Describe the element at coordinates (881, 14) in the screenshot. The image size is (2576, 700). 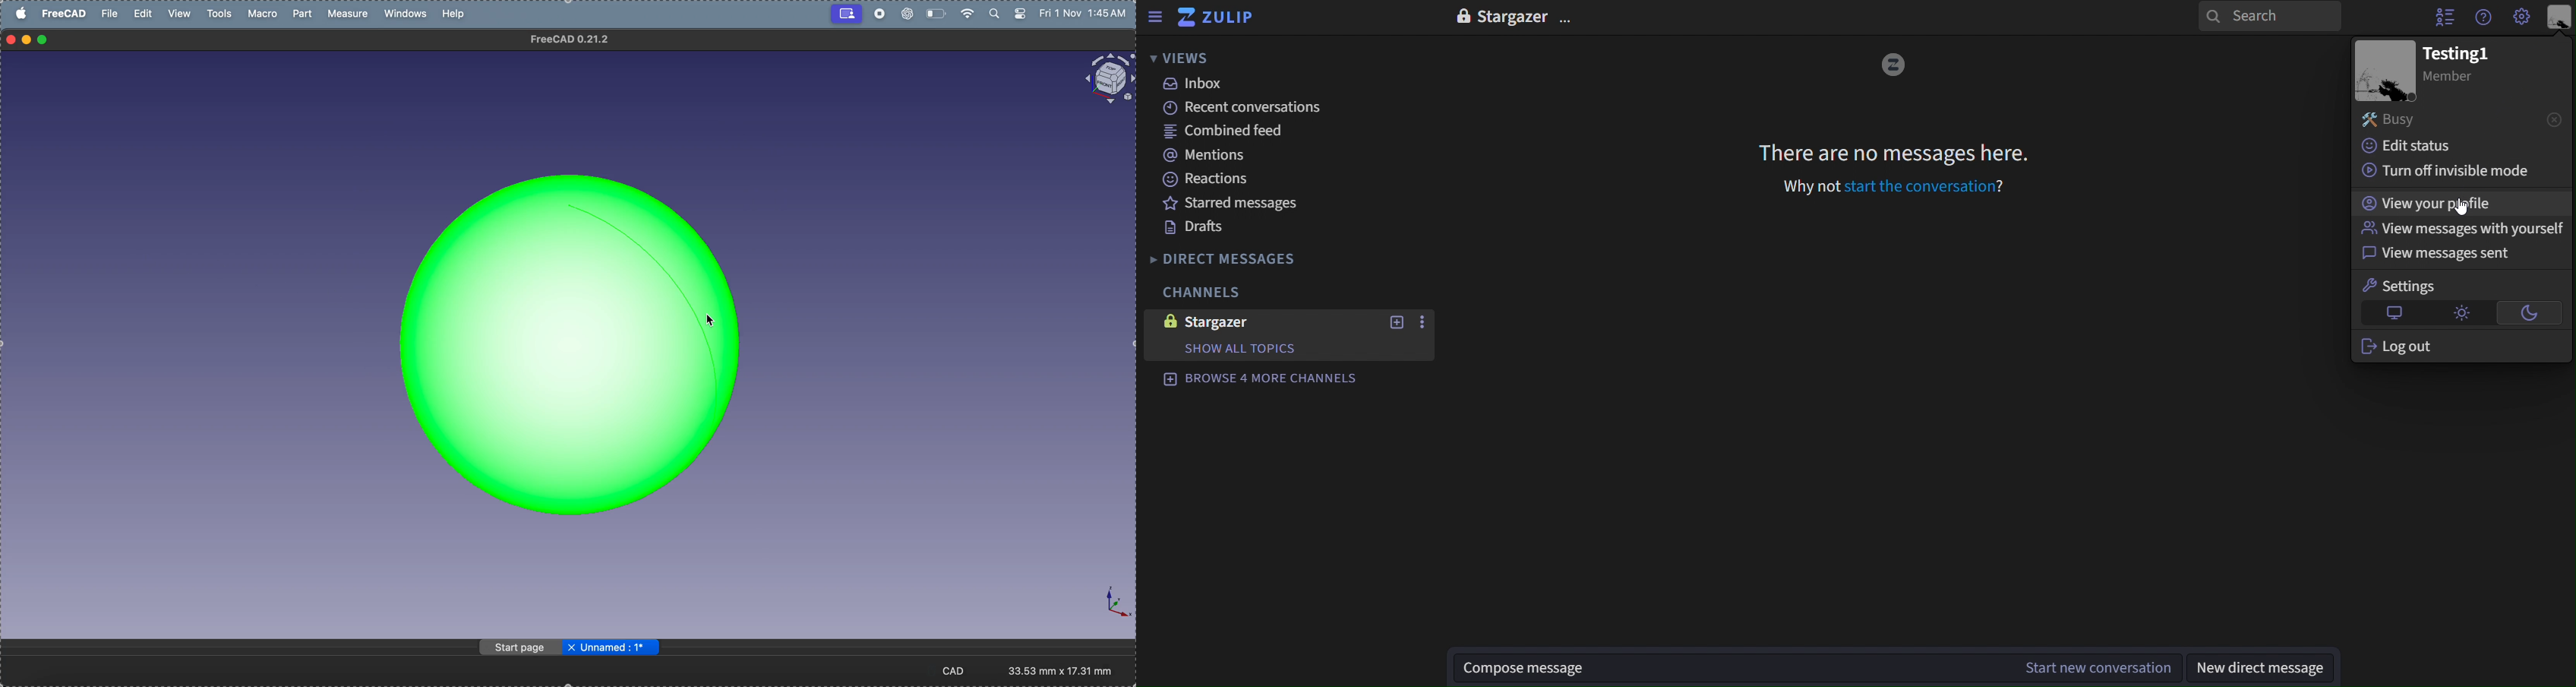
I see `record` at that location.